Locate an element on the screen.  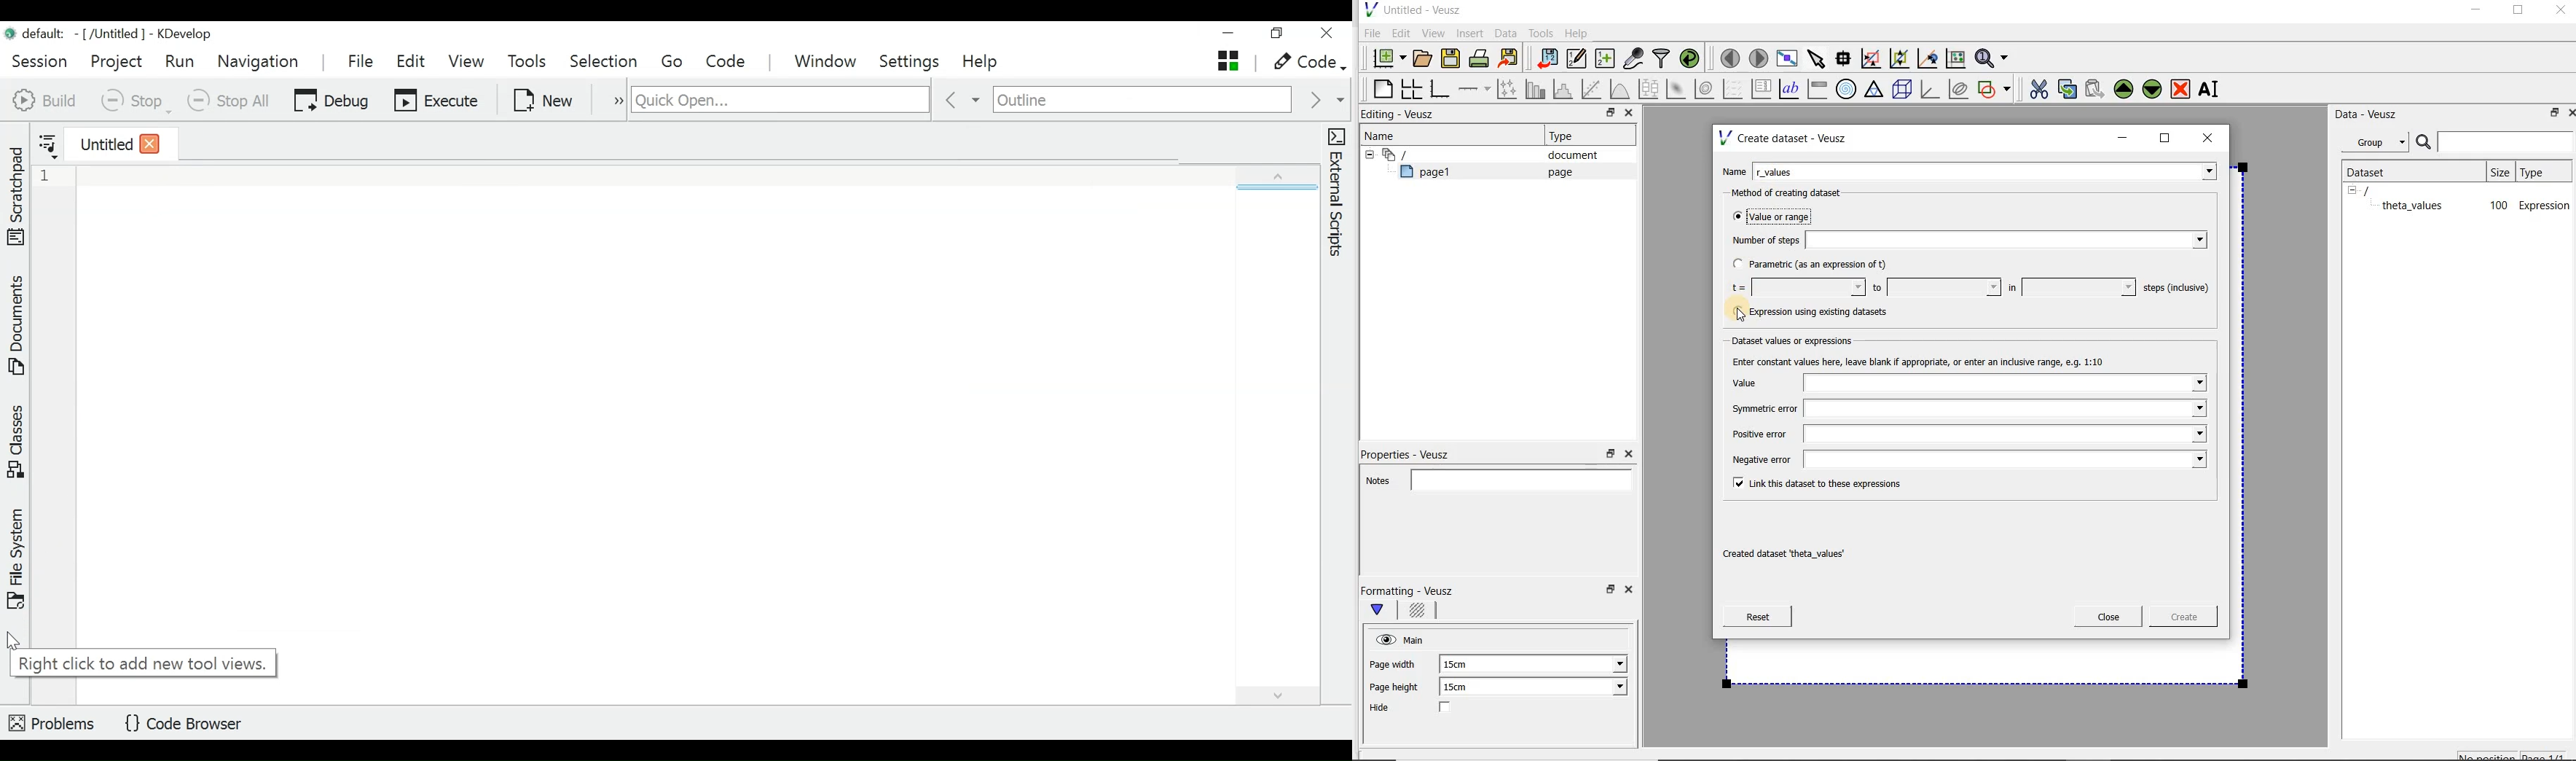
Main is located at coordinates (1416, 639).